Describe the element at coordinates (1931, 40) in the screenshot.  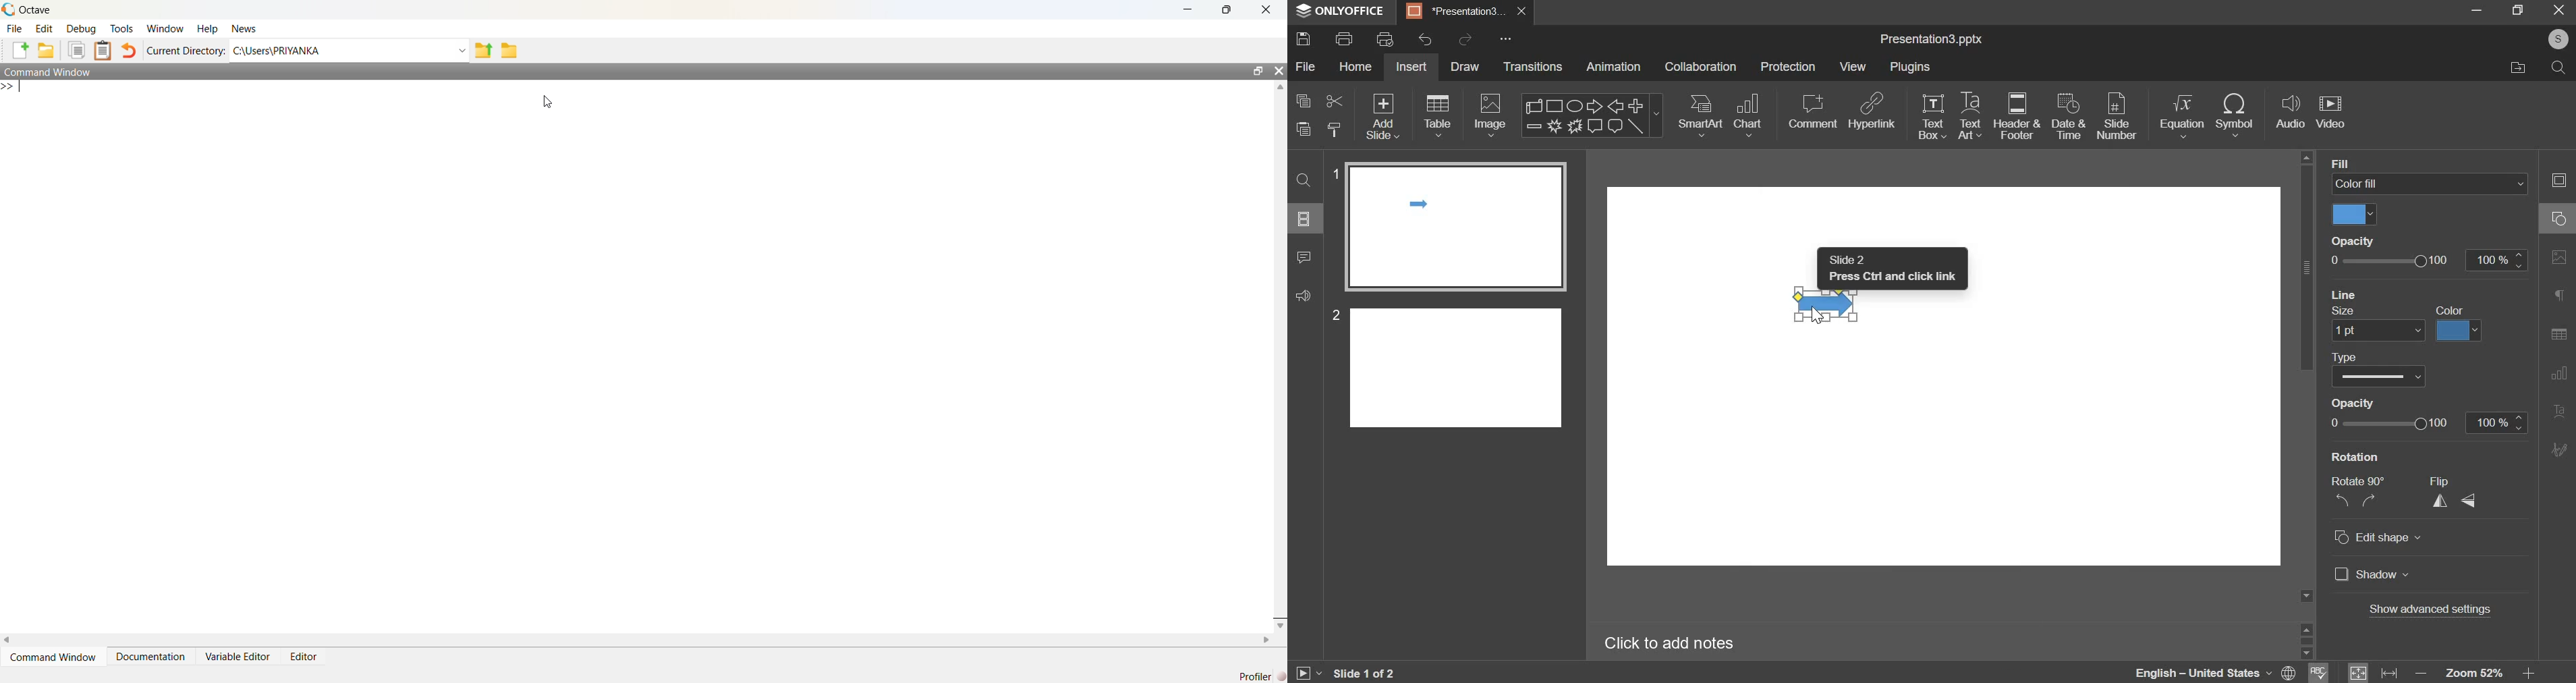
I see `presentation name` at that location.